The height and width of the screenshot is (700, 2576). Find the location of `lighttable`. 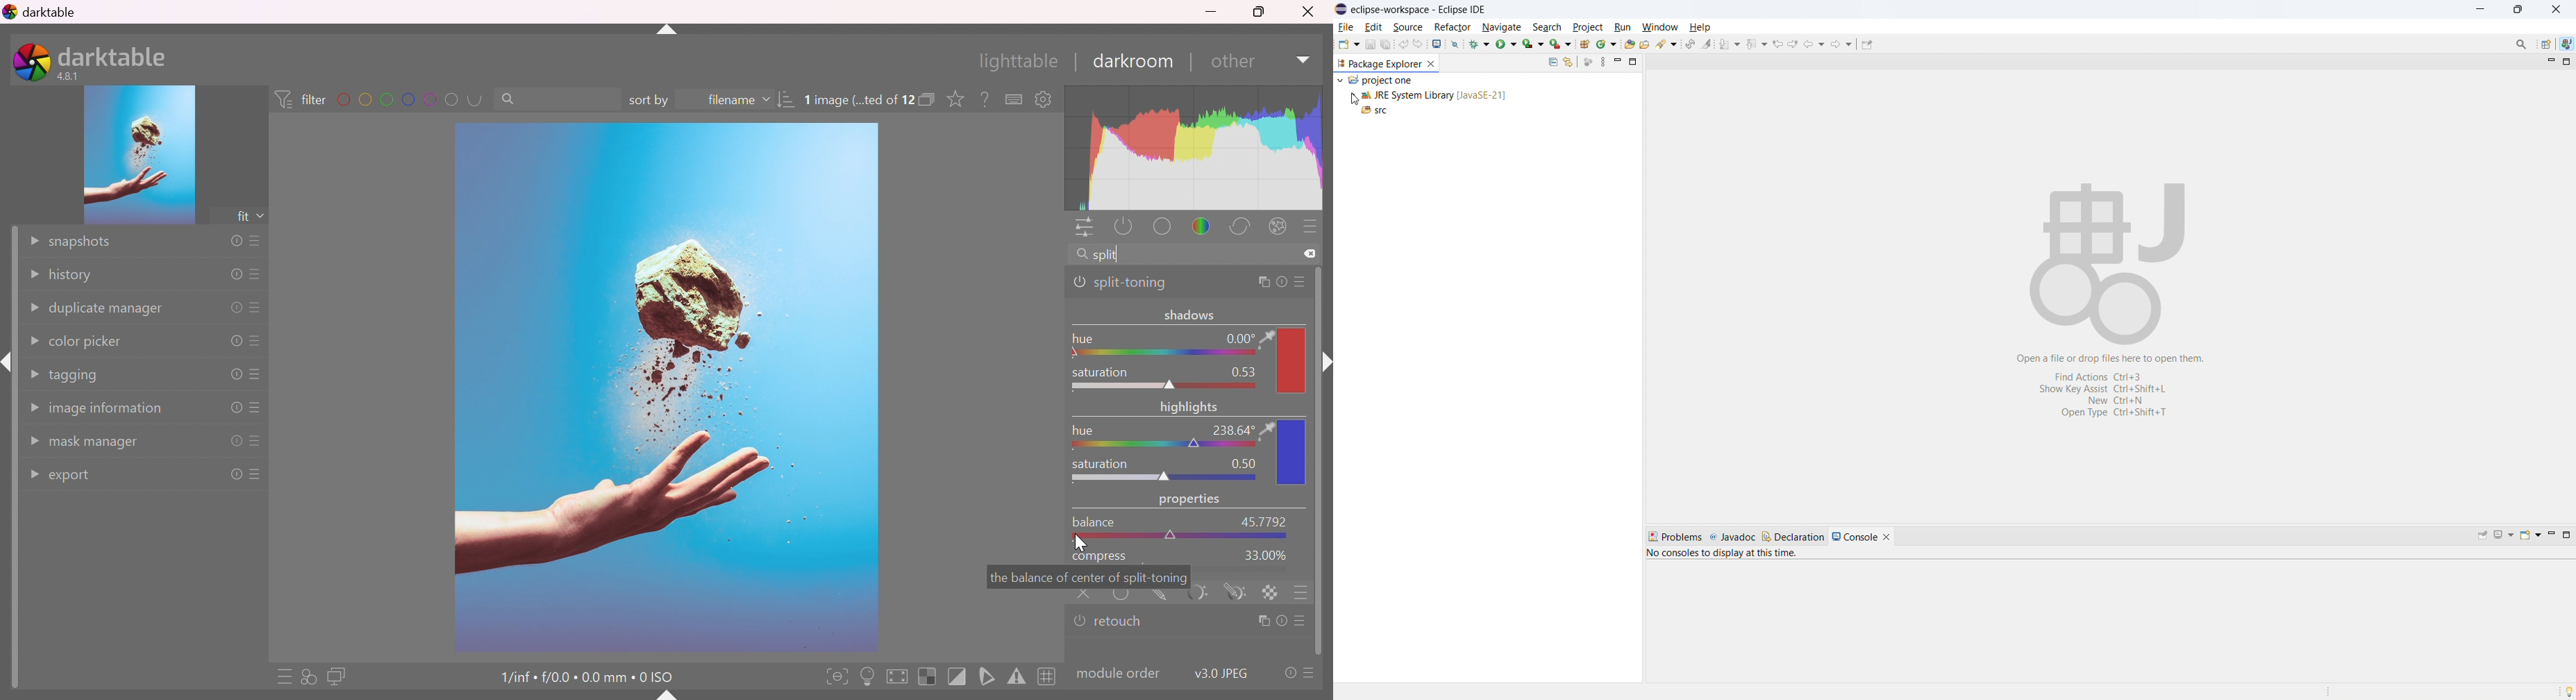

lighttable is located at coordinates (1015, 62).